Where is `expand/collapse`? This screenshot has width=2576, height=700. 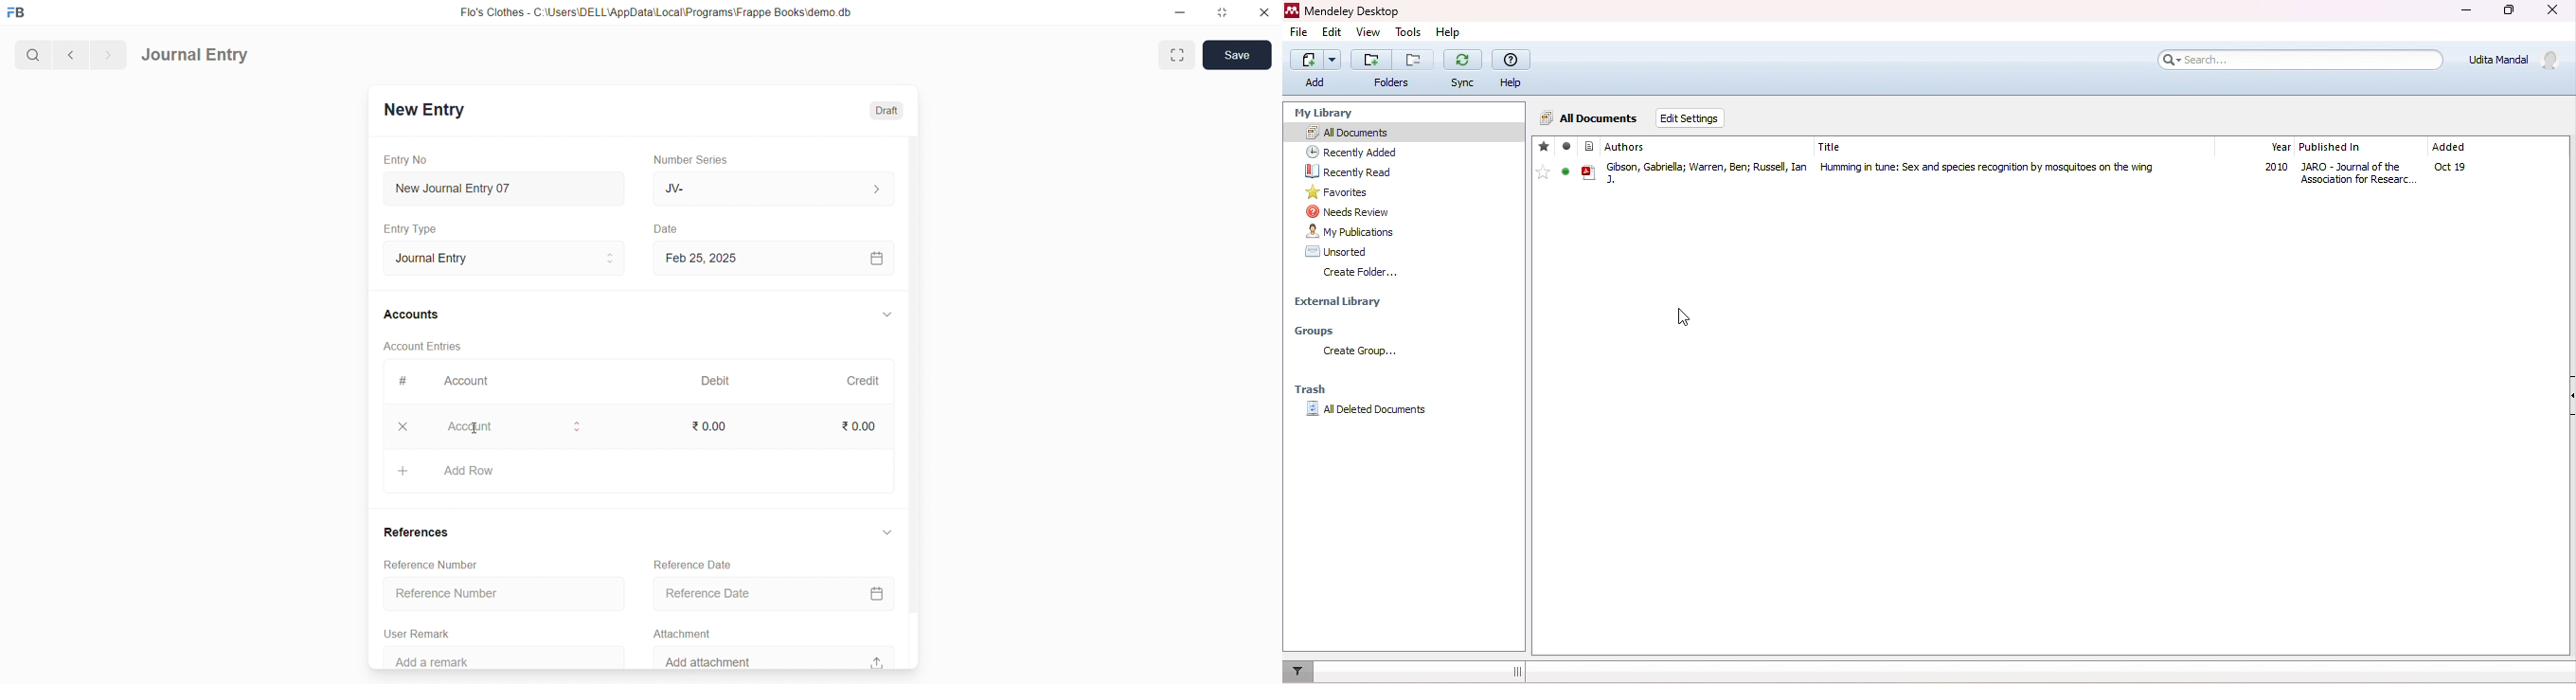
expand/collapse is located at coordinates (888, 536).